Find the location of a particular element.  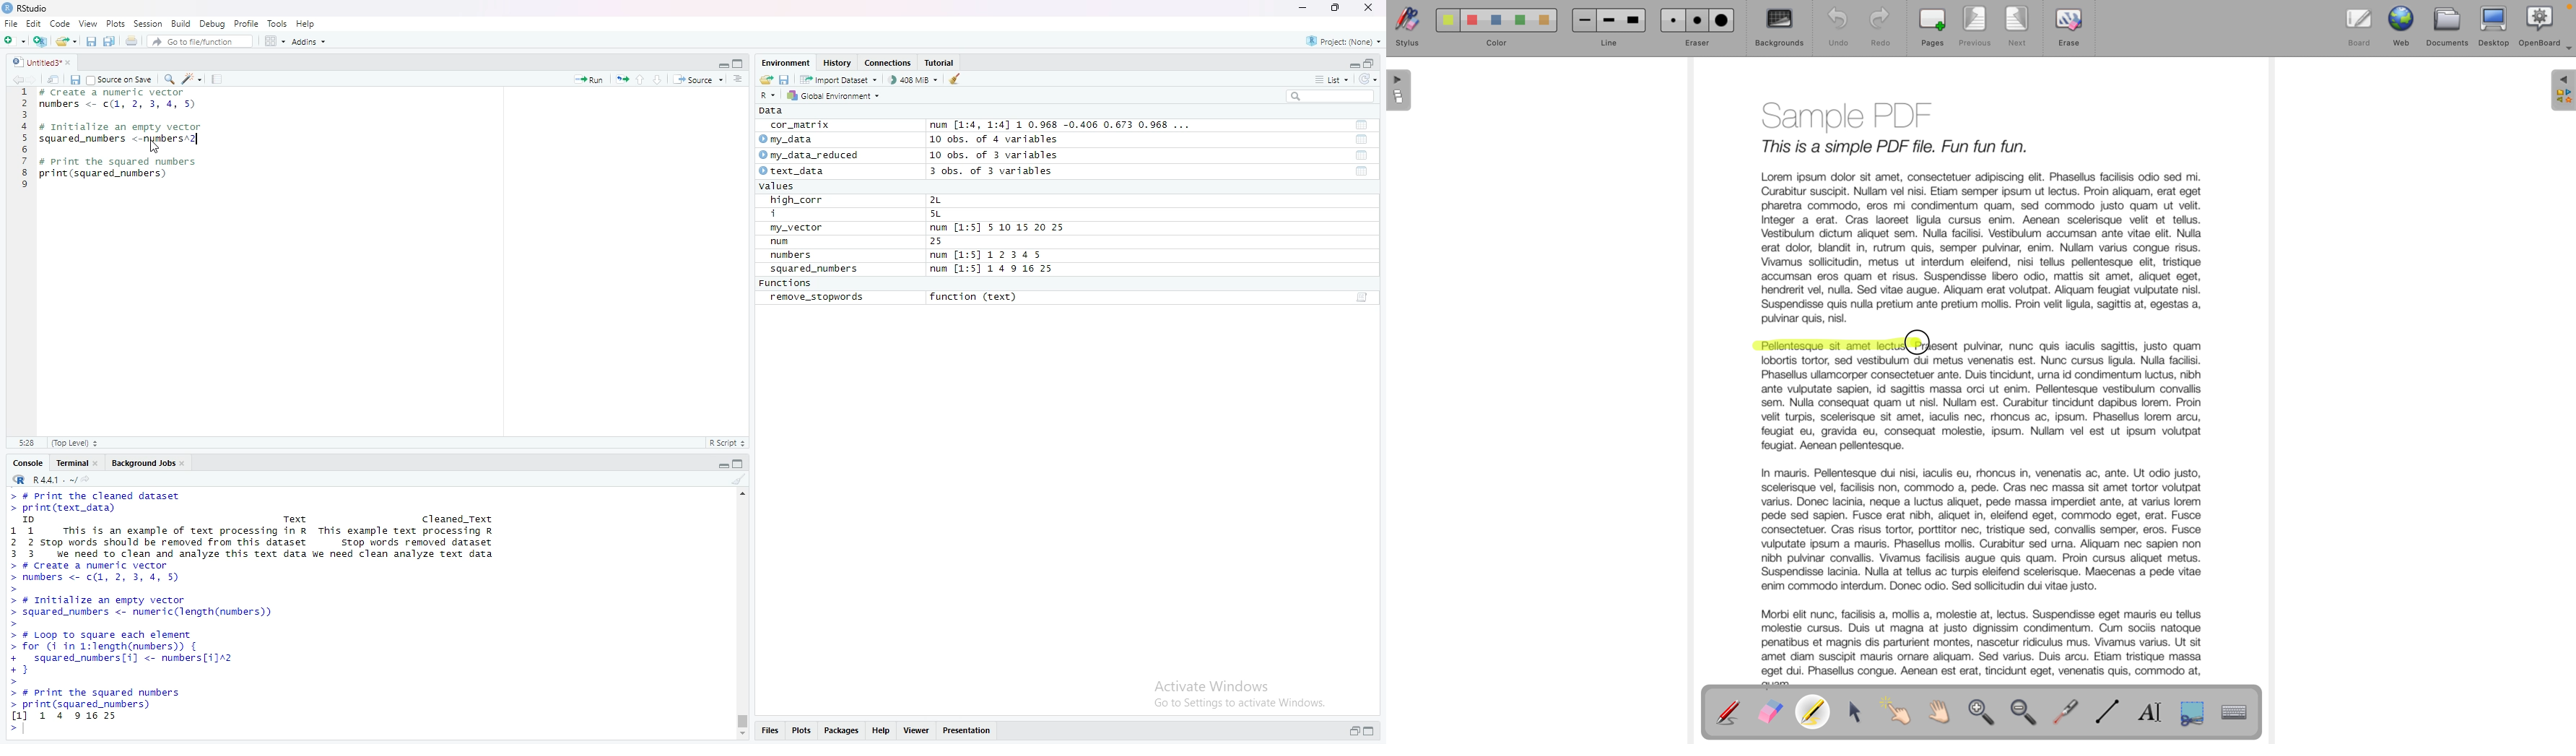

pata is located at coordinates (775, 111).